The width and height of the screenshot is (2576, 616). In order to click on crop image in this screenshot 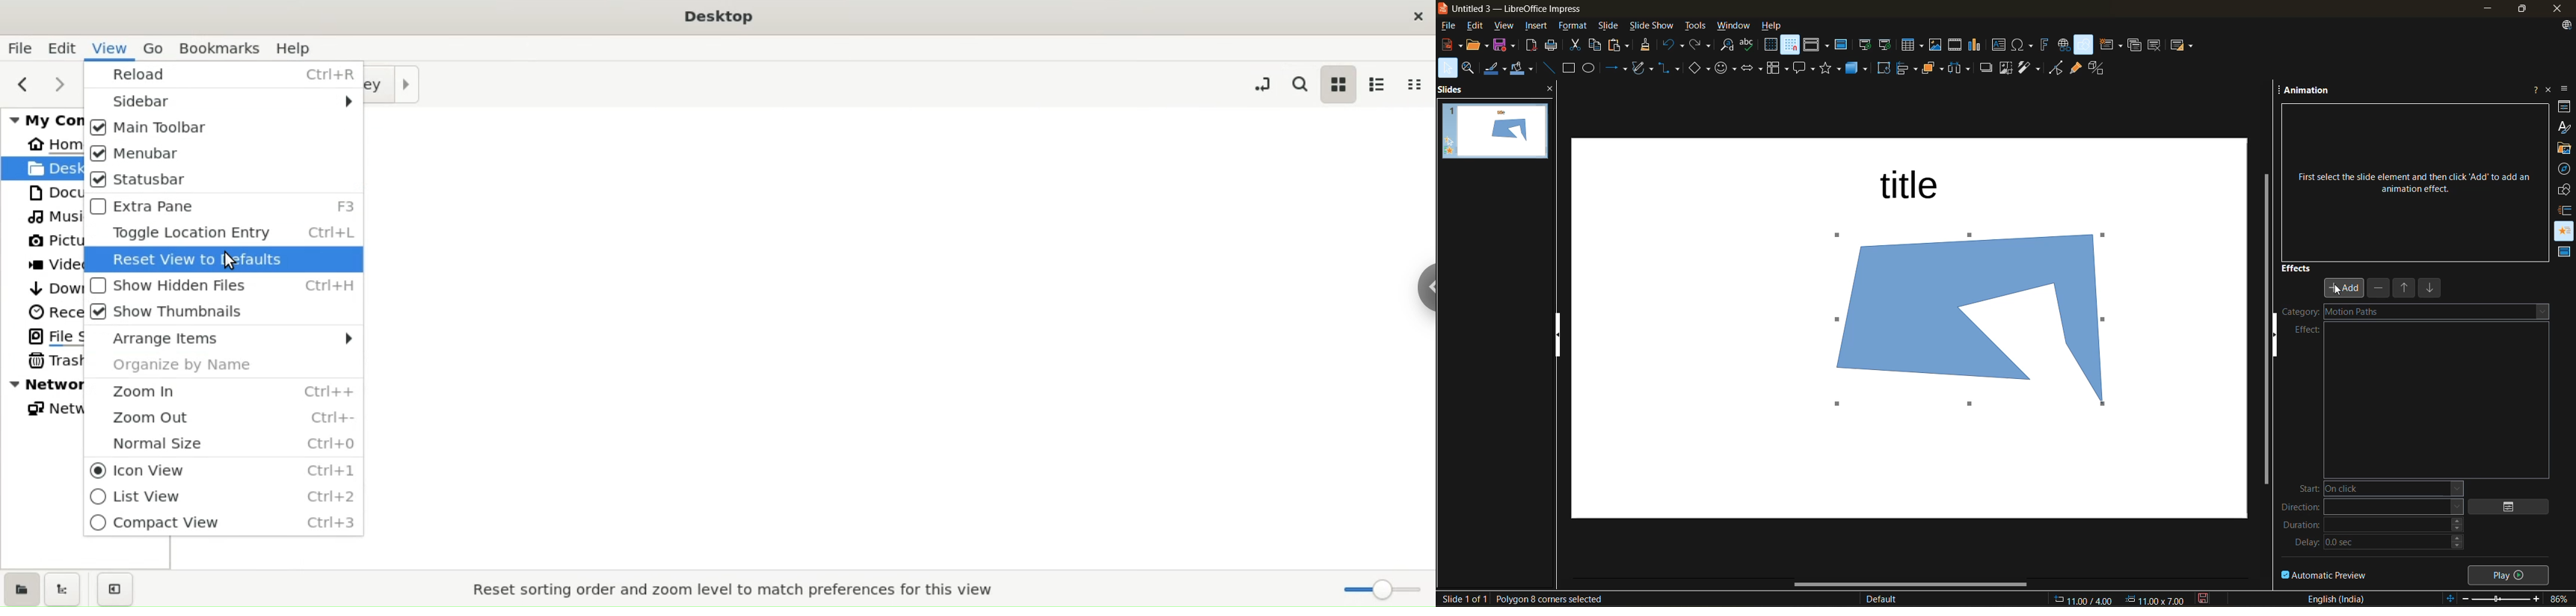, I will do `click(2004, 69)`.